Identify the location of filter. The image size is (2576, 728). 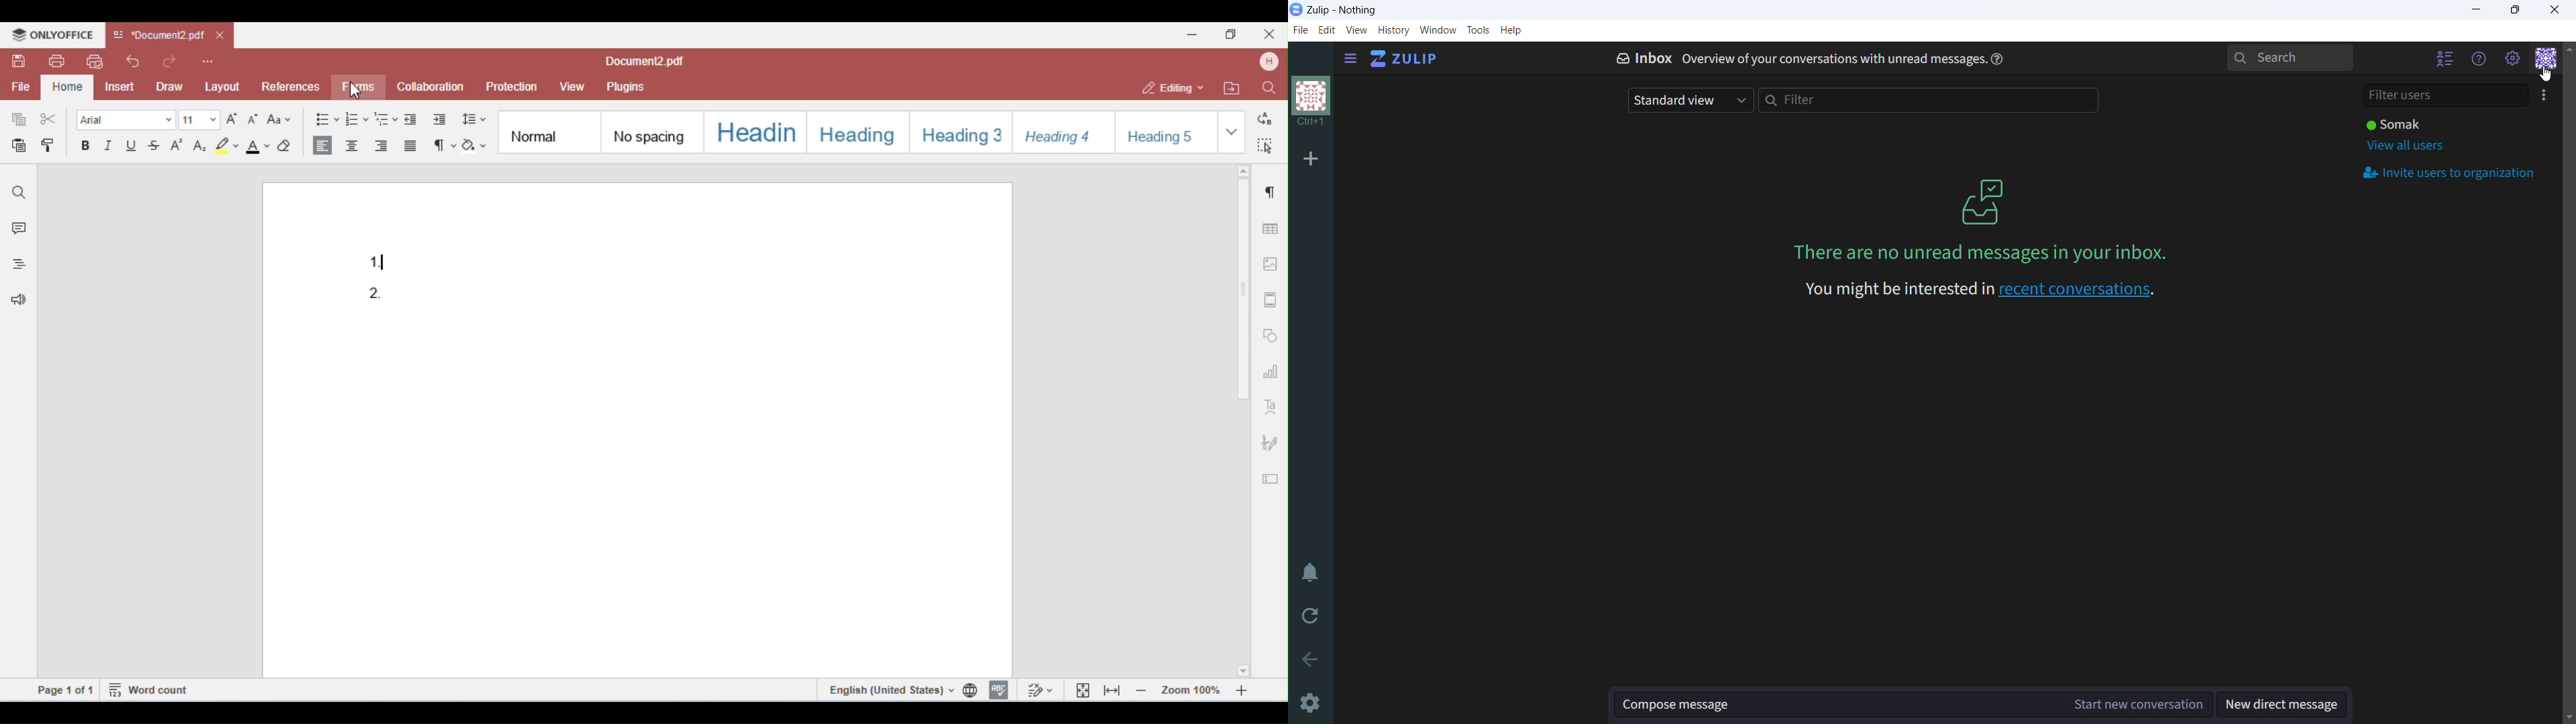
(1929, 99).